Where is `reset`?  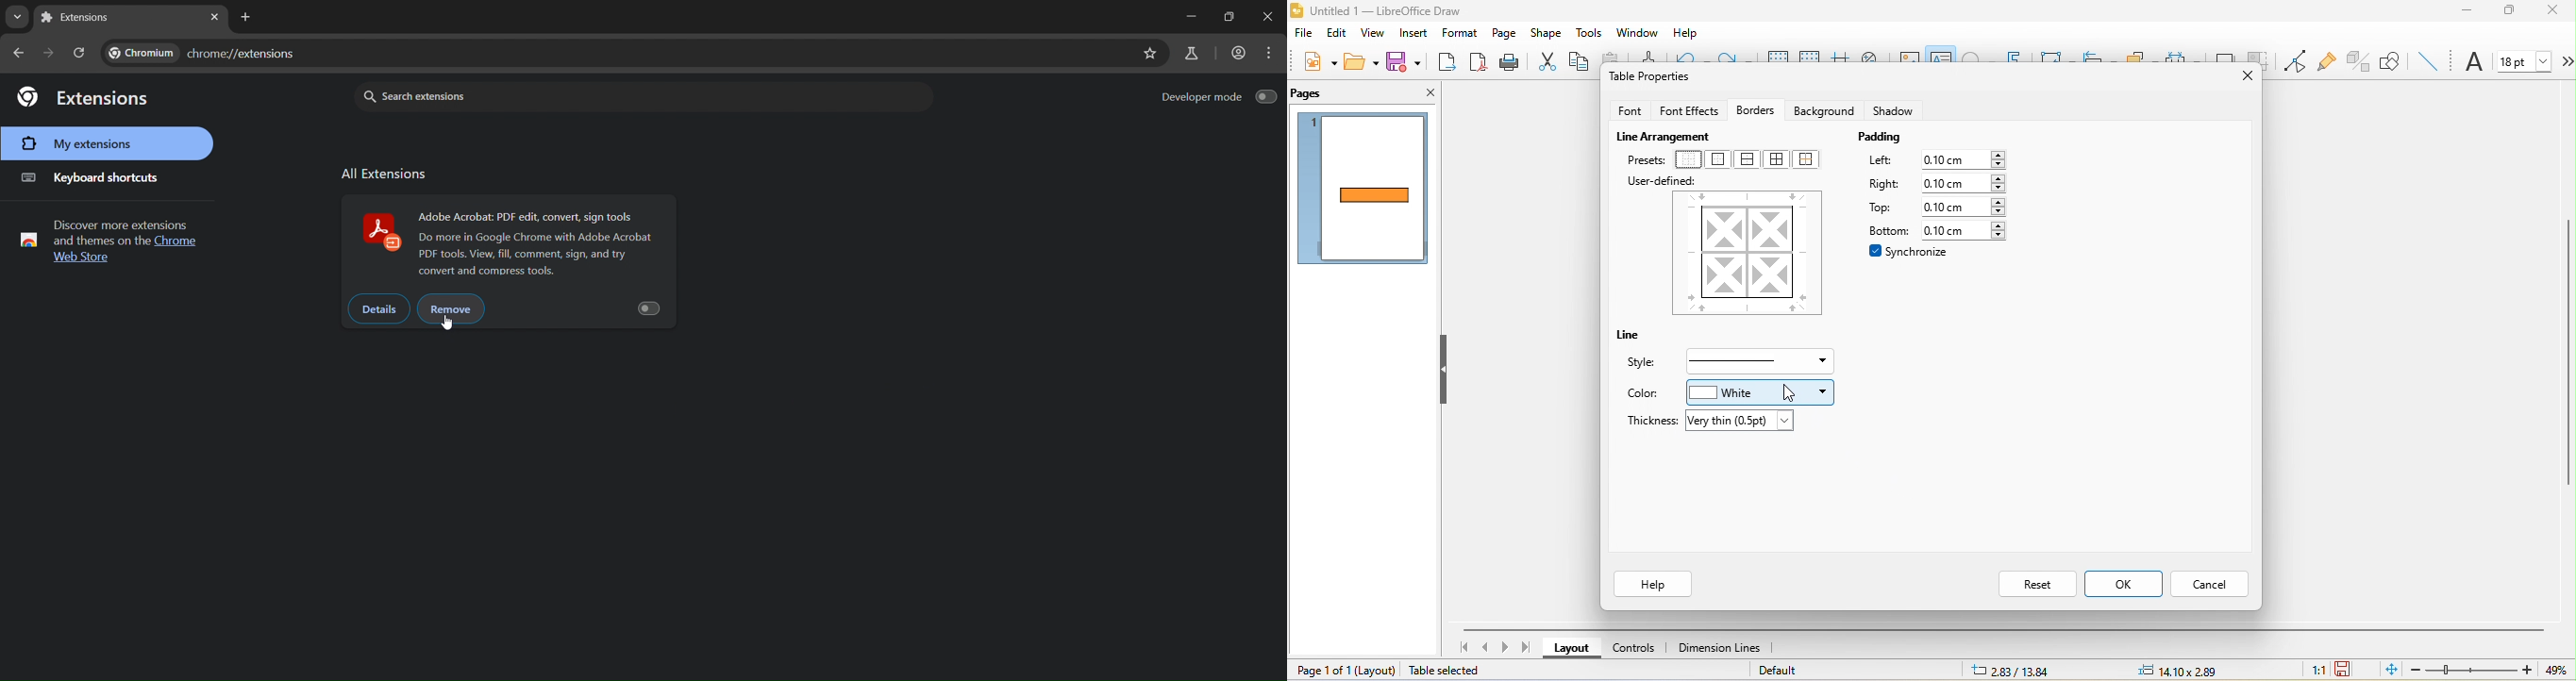
reset is located at coordinates (2036, 586).